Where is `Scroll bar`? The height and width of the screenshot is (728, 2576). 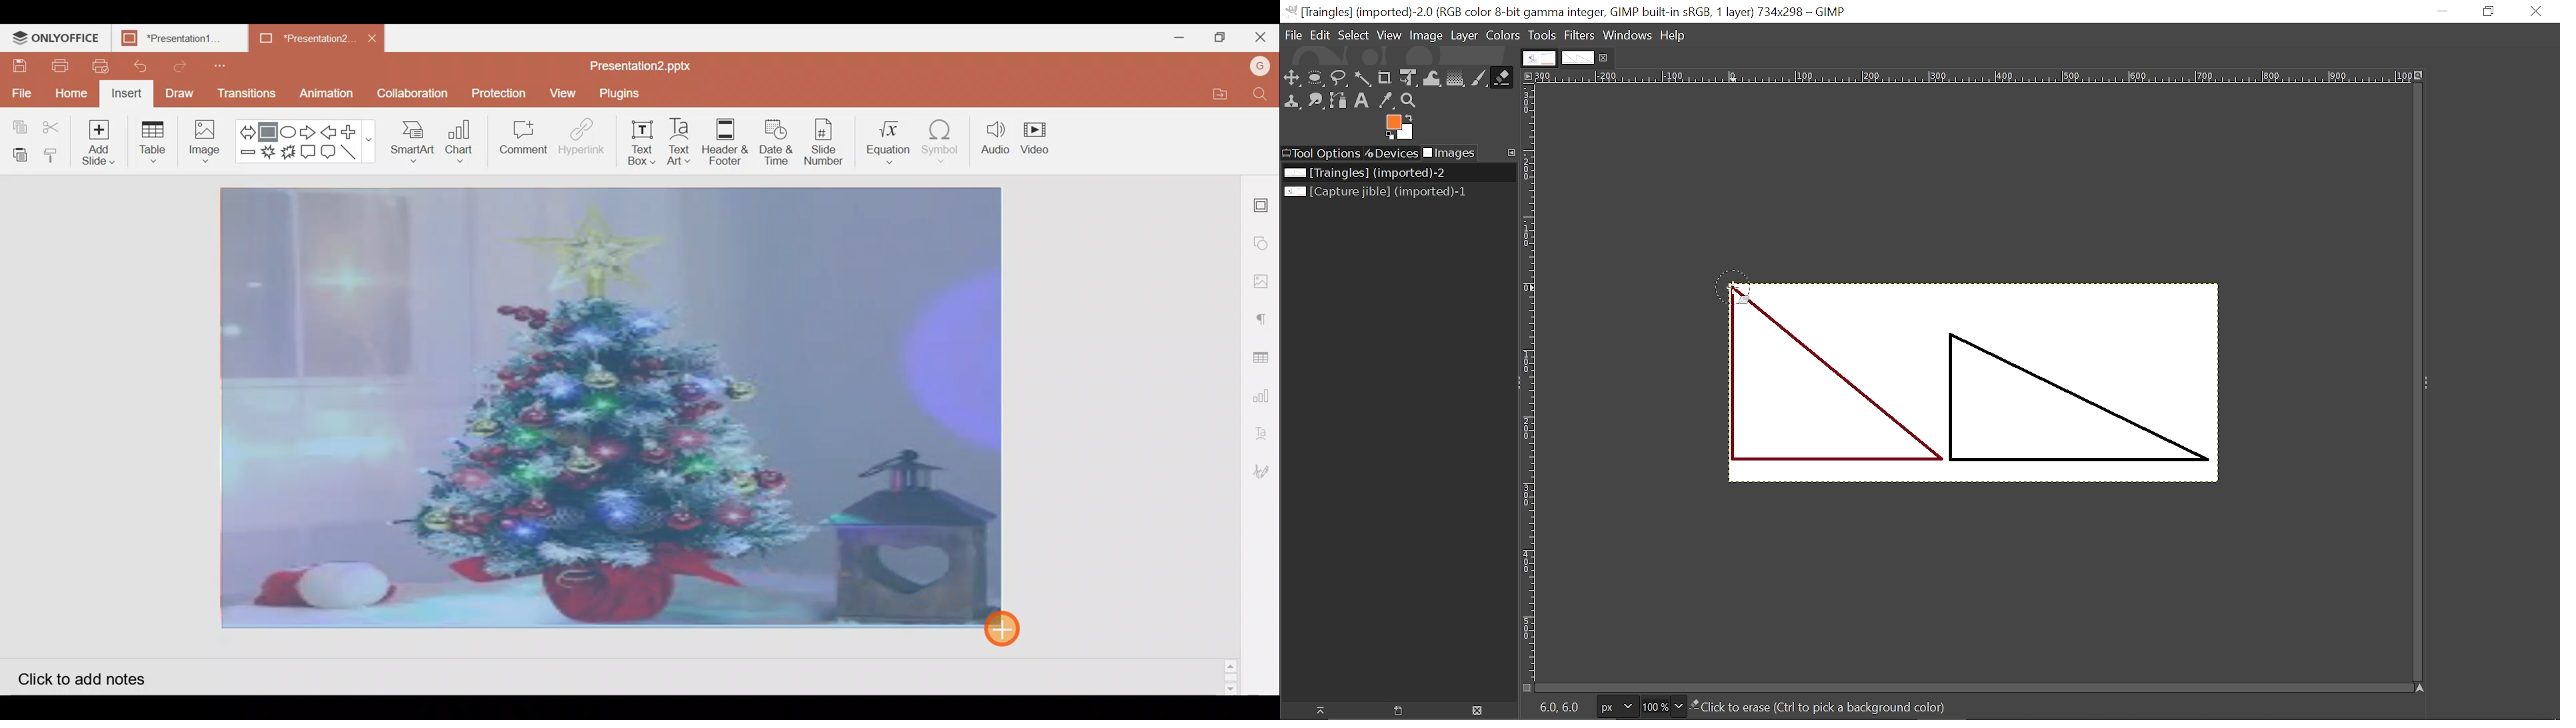 Scroll bar is located at coordinates (1232, 434).